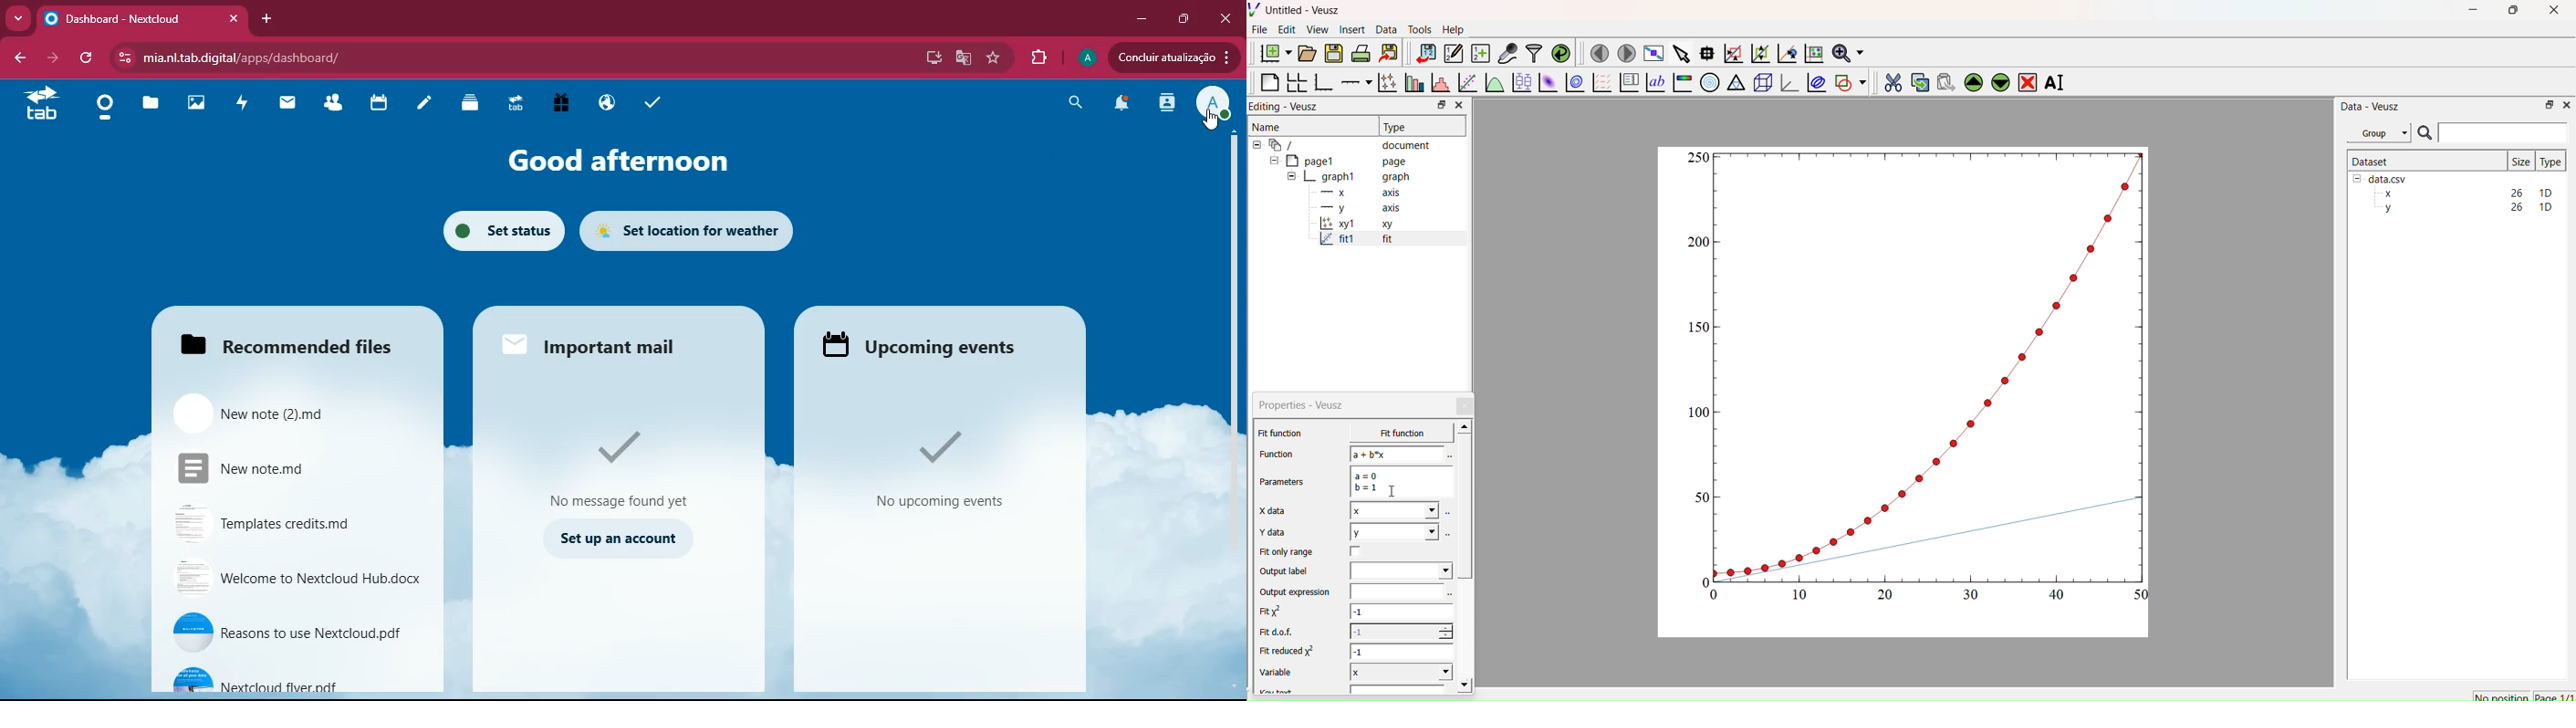 This screenshot has width=2576, height=728. I want to click on Upcoming events, so click(923, 344).